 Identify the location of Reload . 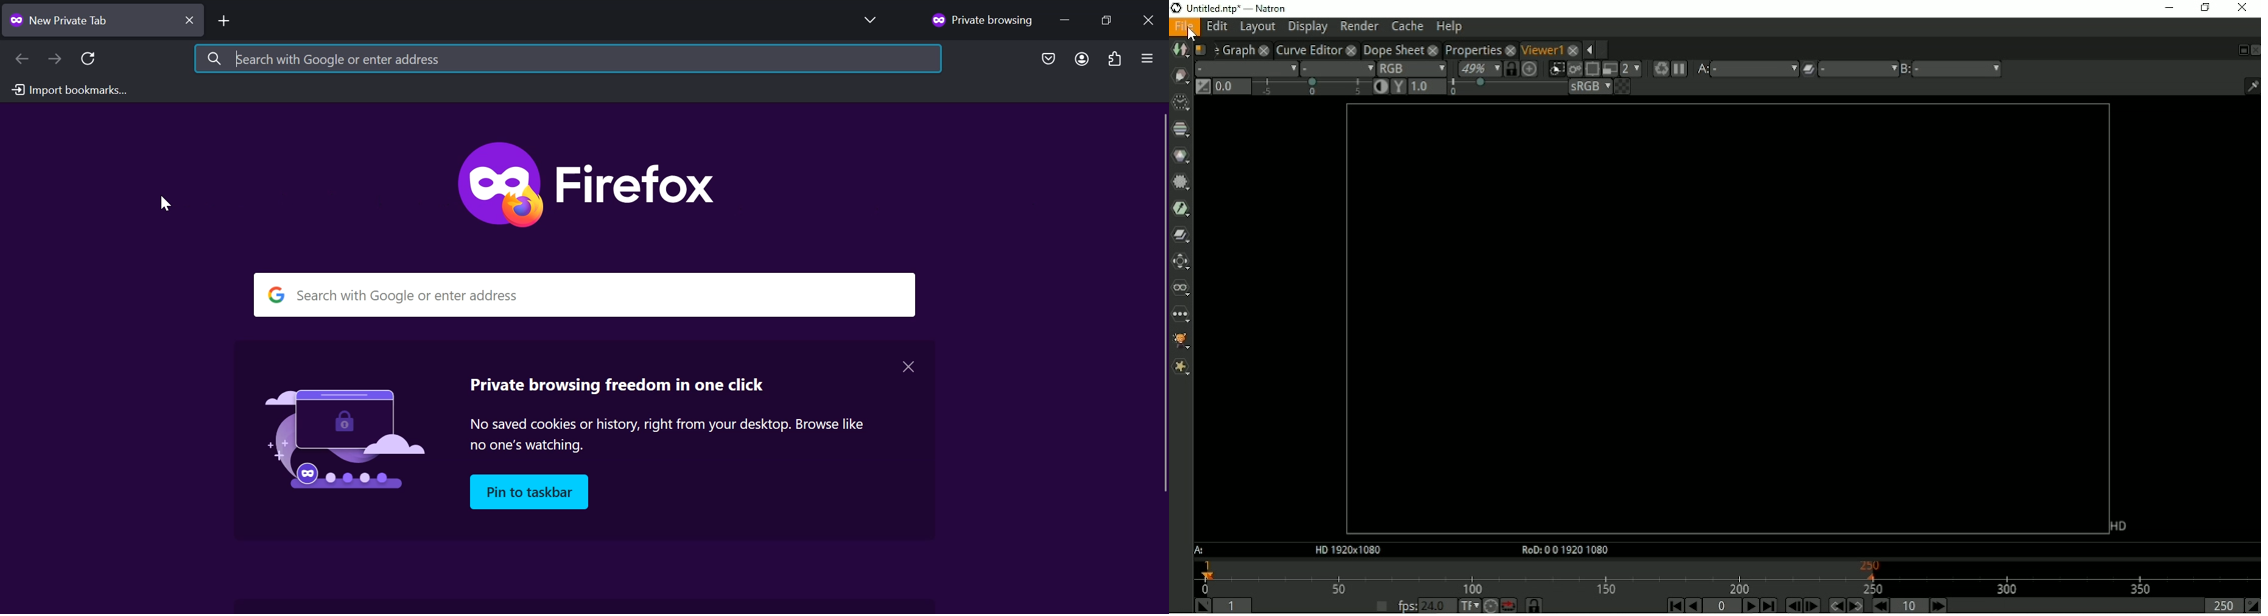
(90, 60).